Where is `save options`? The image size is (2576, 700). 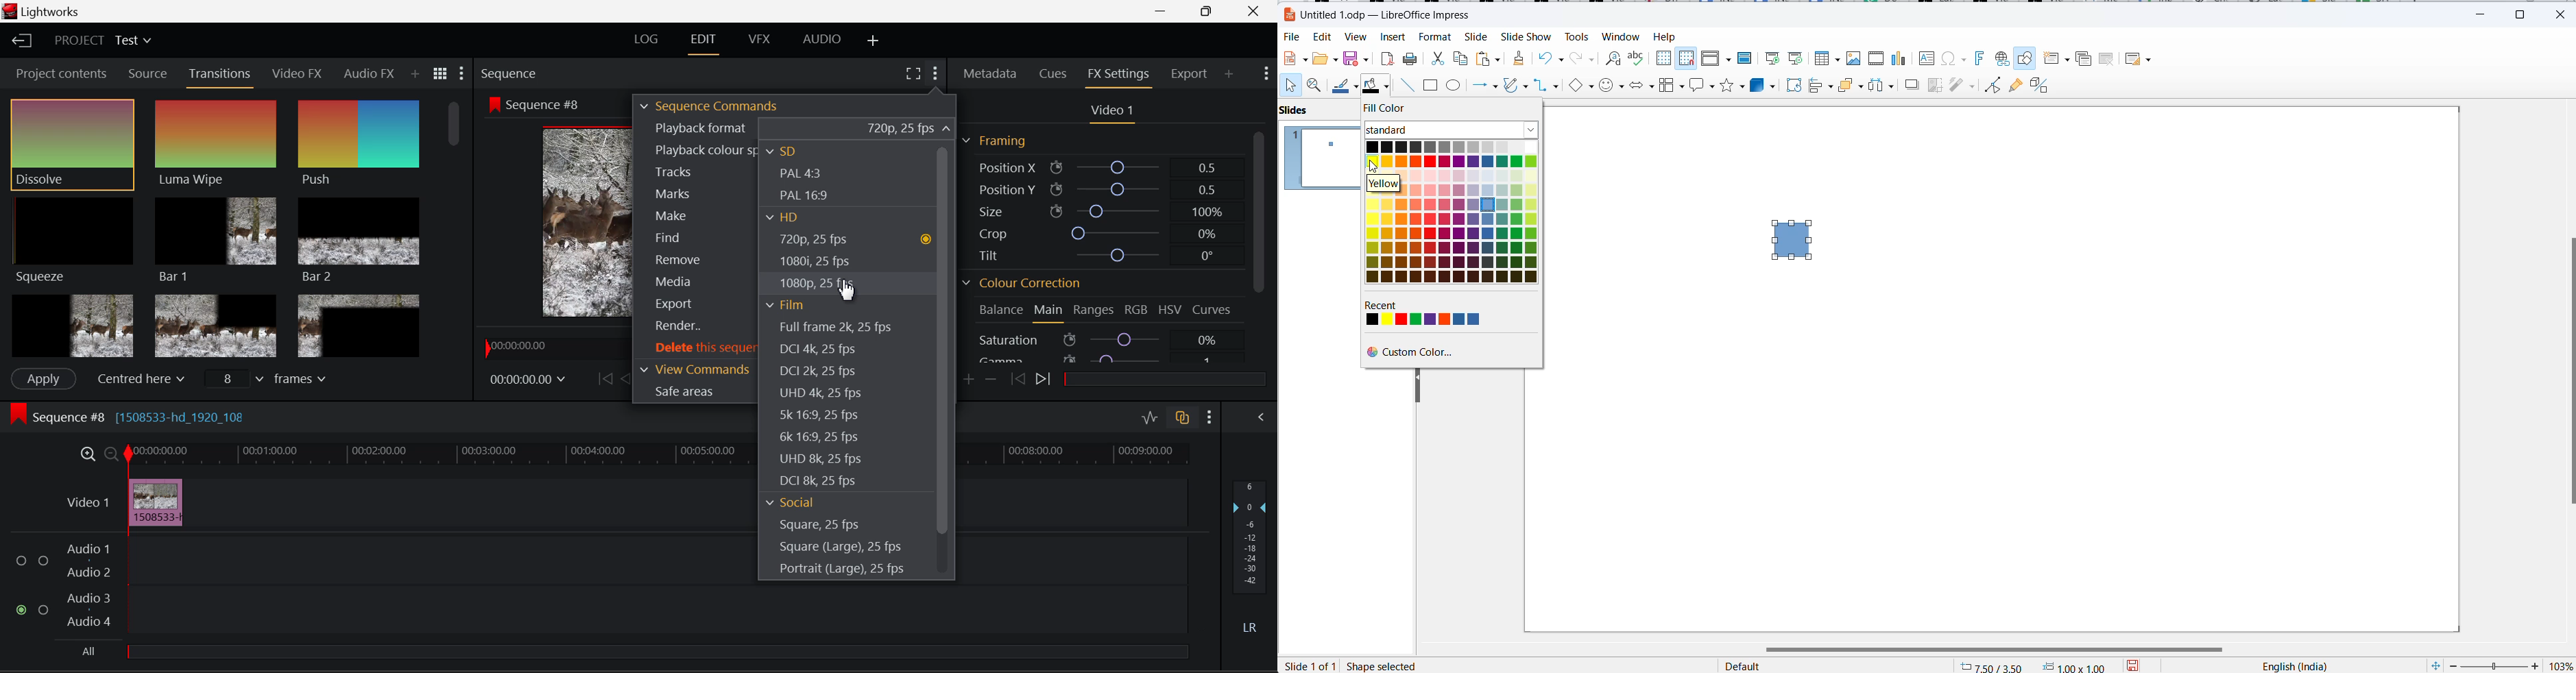
save options is located at coordinates (2136, 665).